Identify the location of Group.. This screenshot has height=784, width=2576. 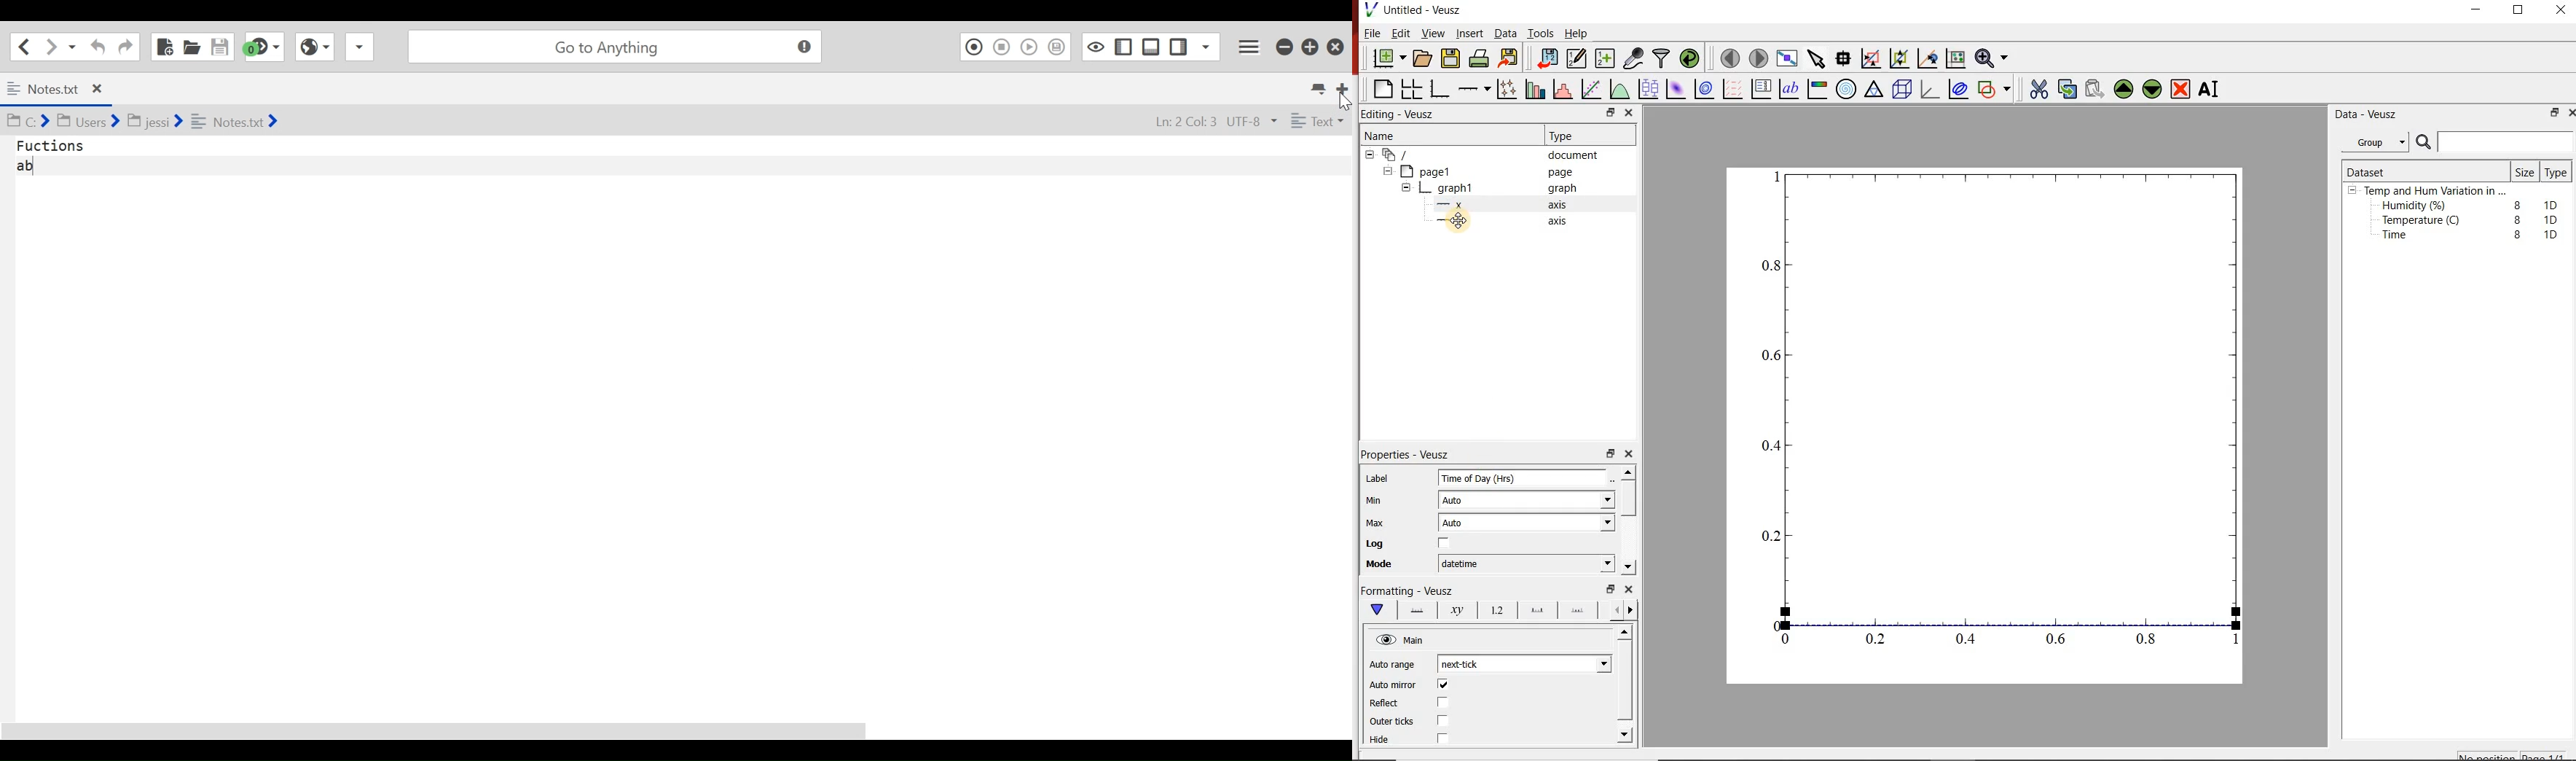
(2378, 139).